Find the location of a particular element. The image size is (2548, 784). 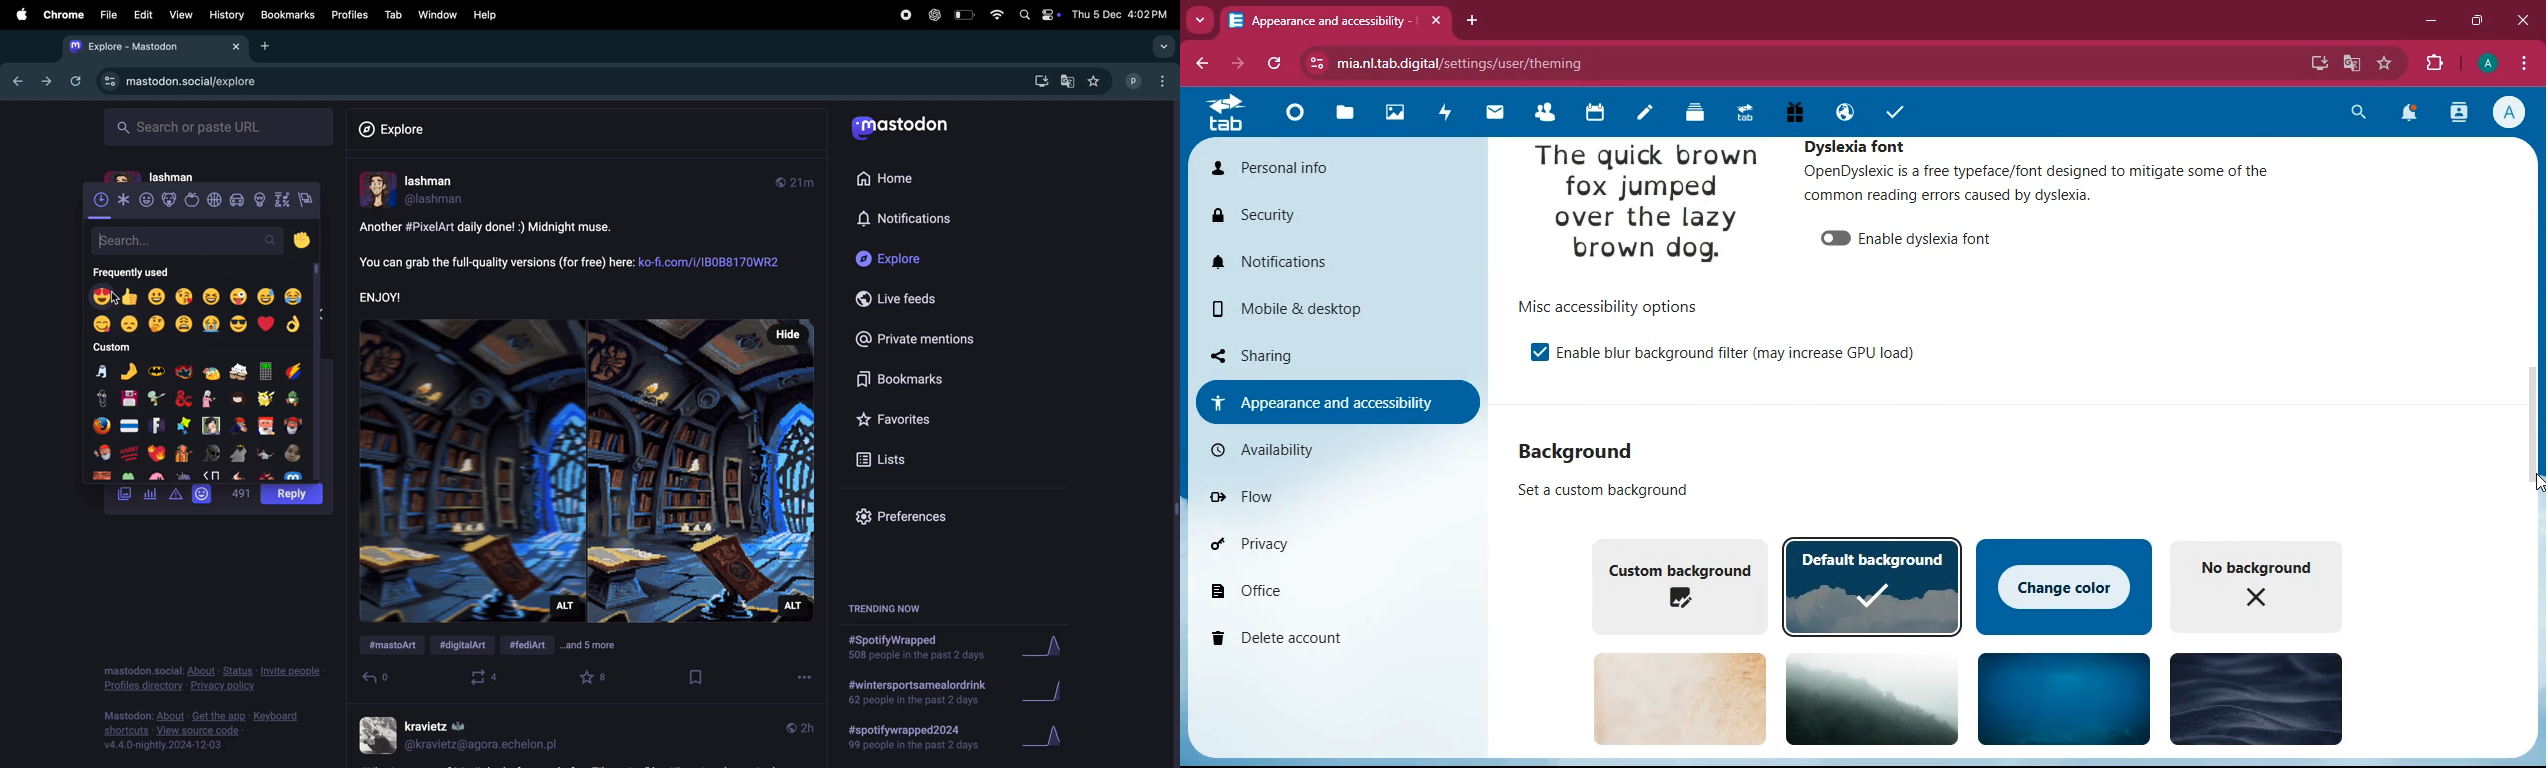

apple widgets is located at coordinates (1039, 14).